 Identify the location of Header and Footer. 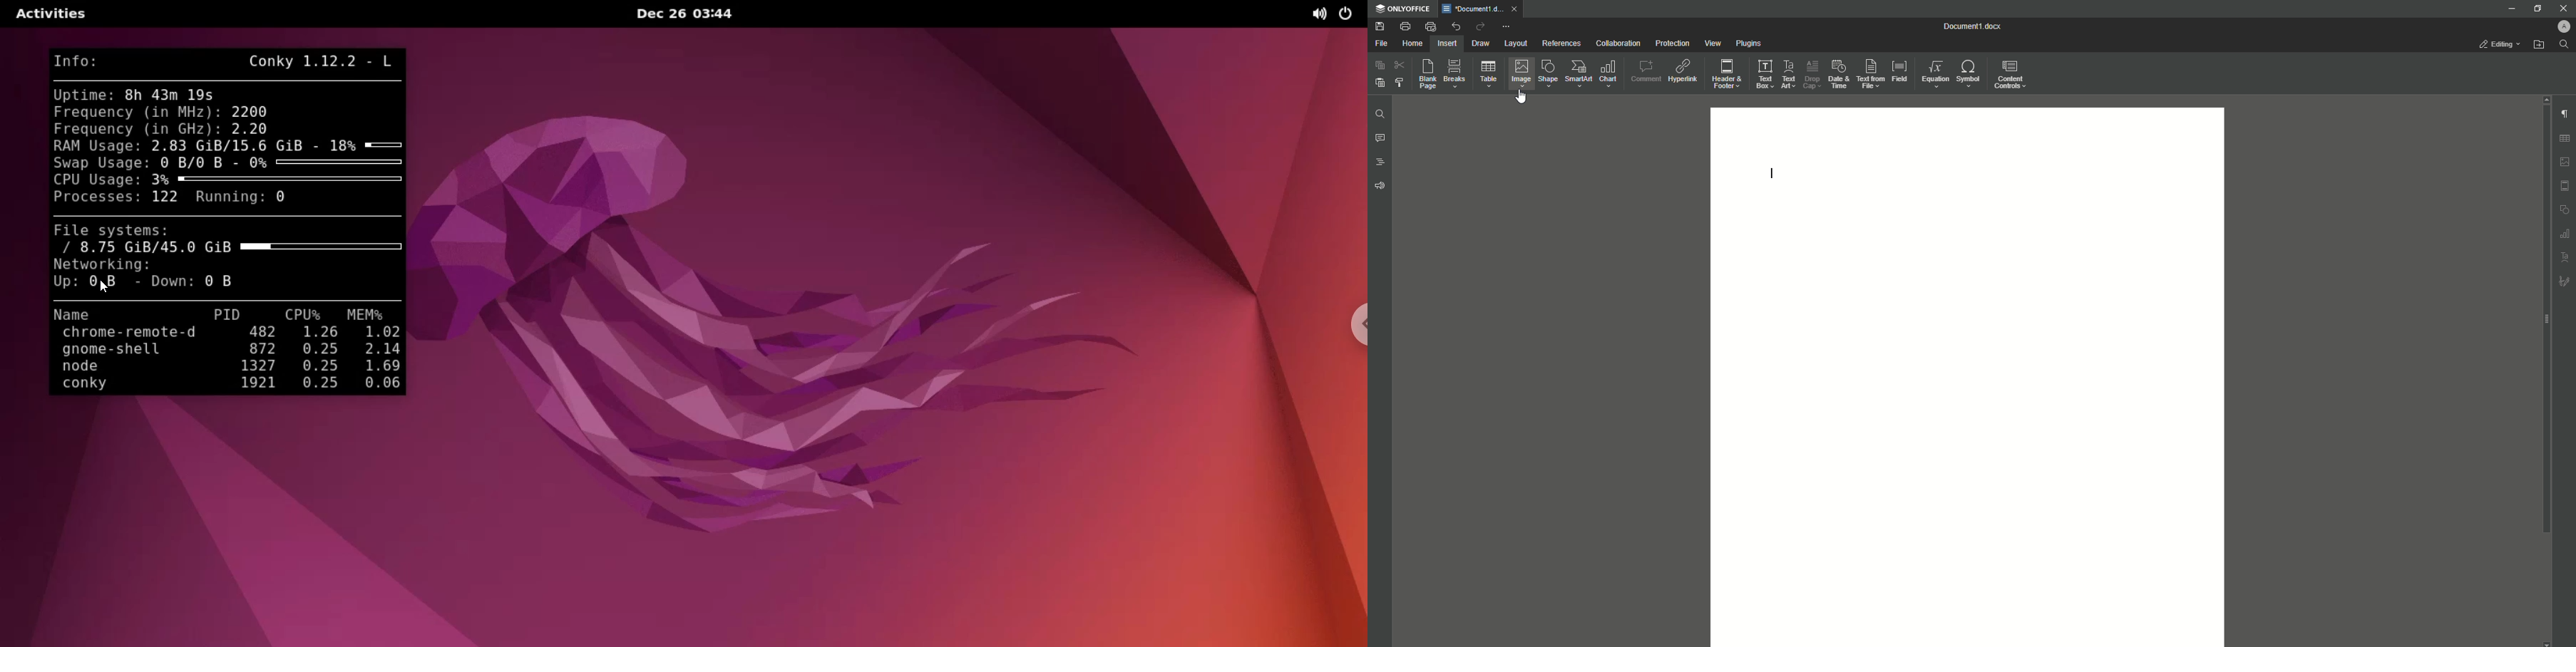
(1727, 74).